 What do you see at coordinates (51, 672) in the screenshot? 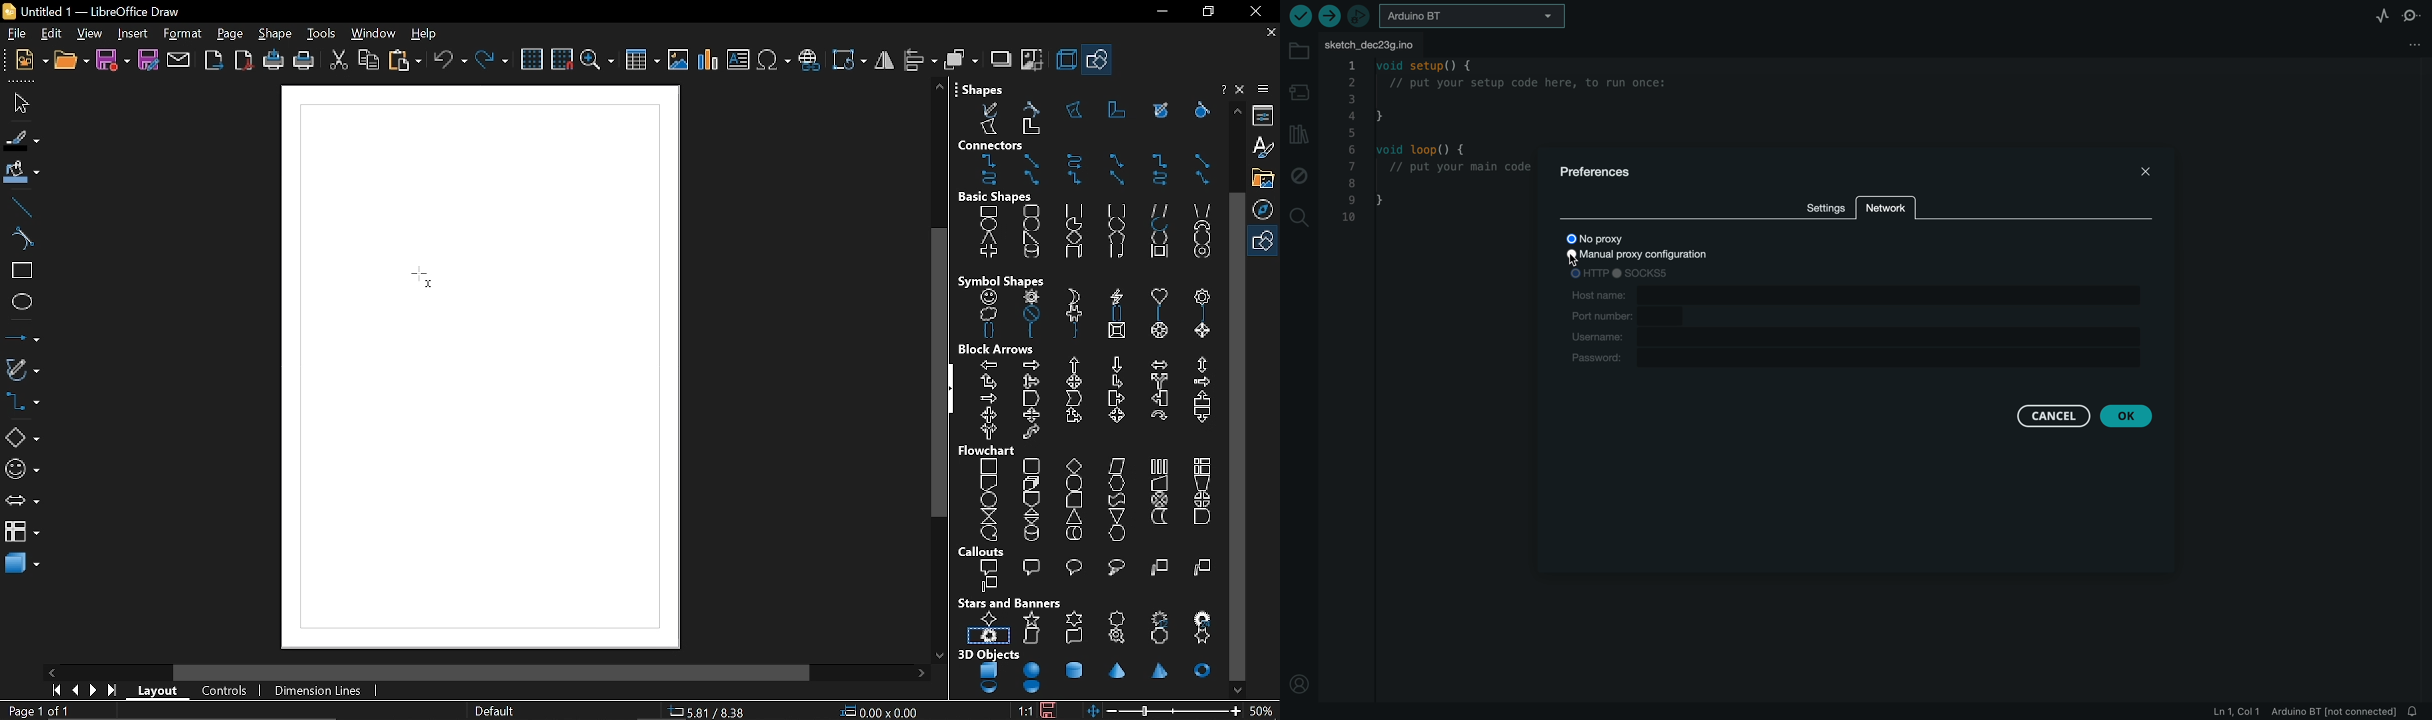
I see `Move left` at bounding box center [51, 672].